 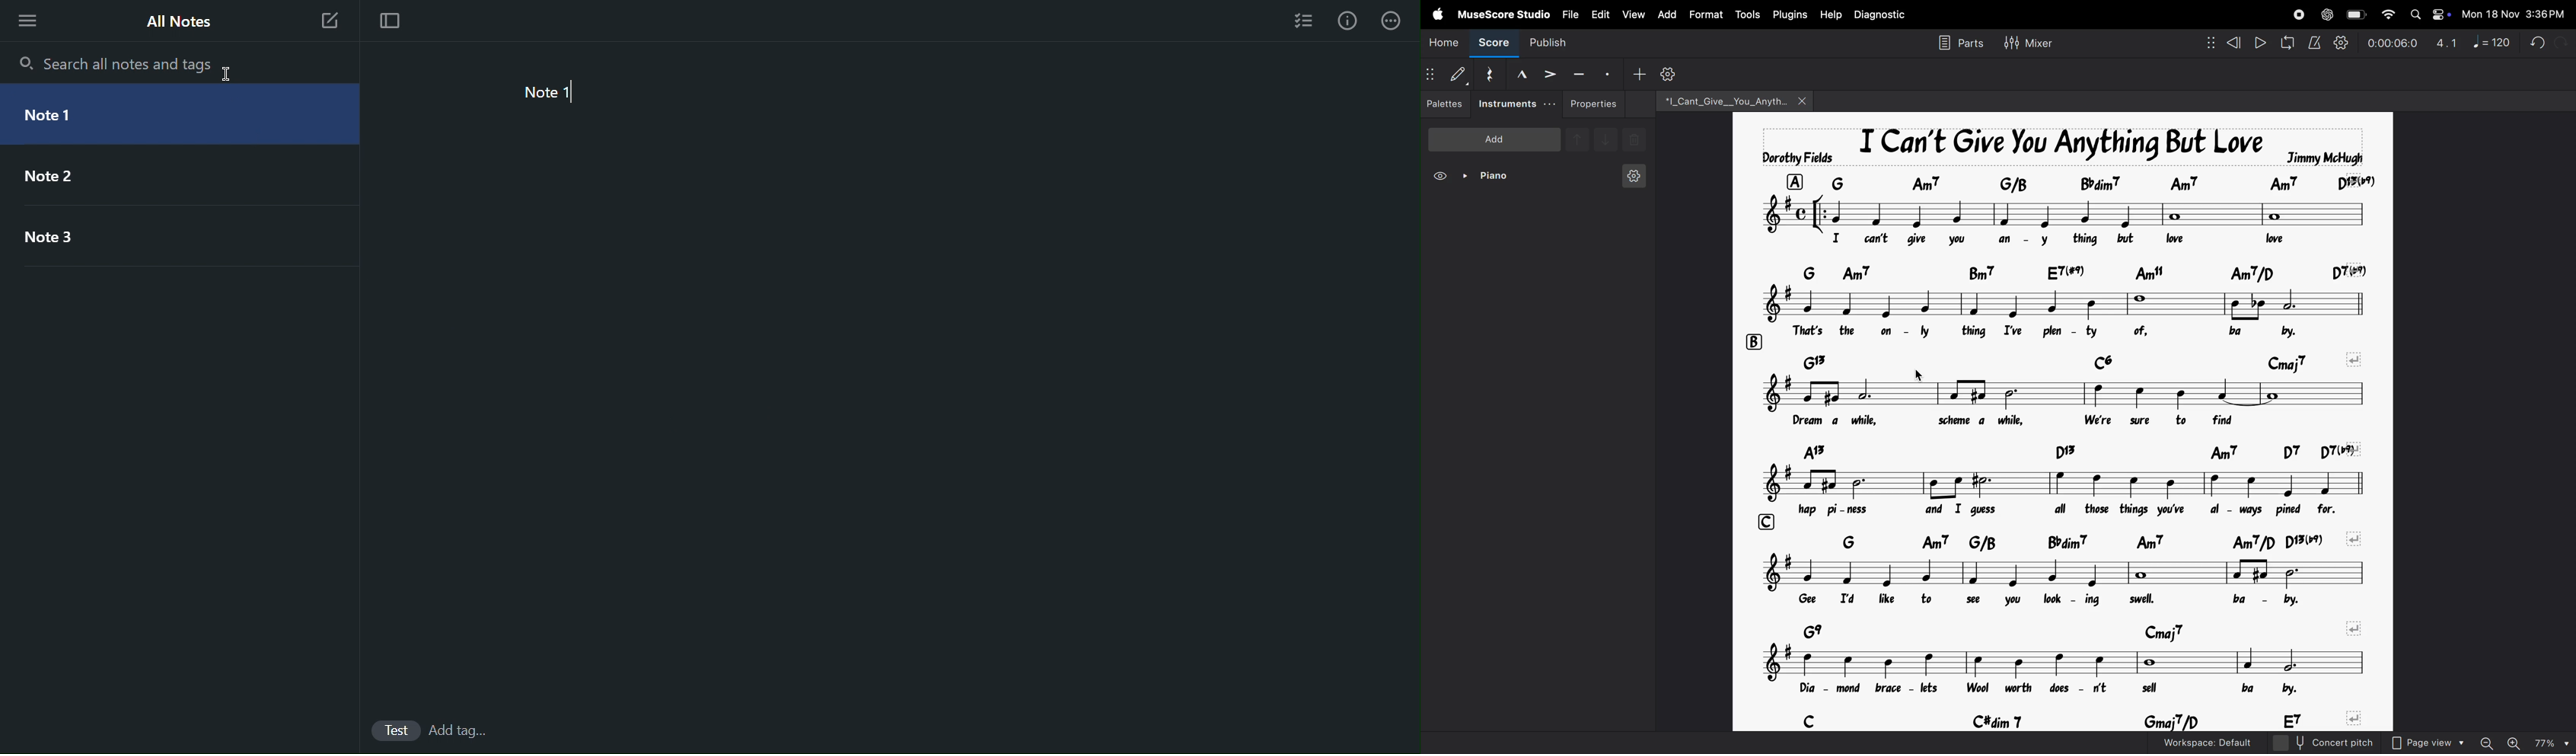 I want to click on row, so click(x=1794, y=181).